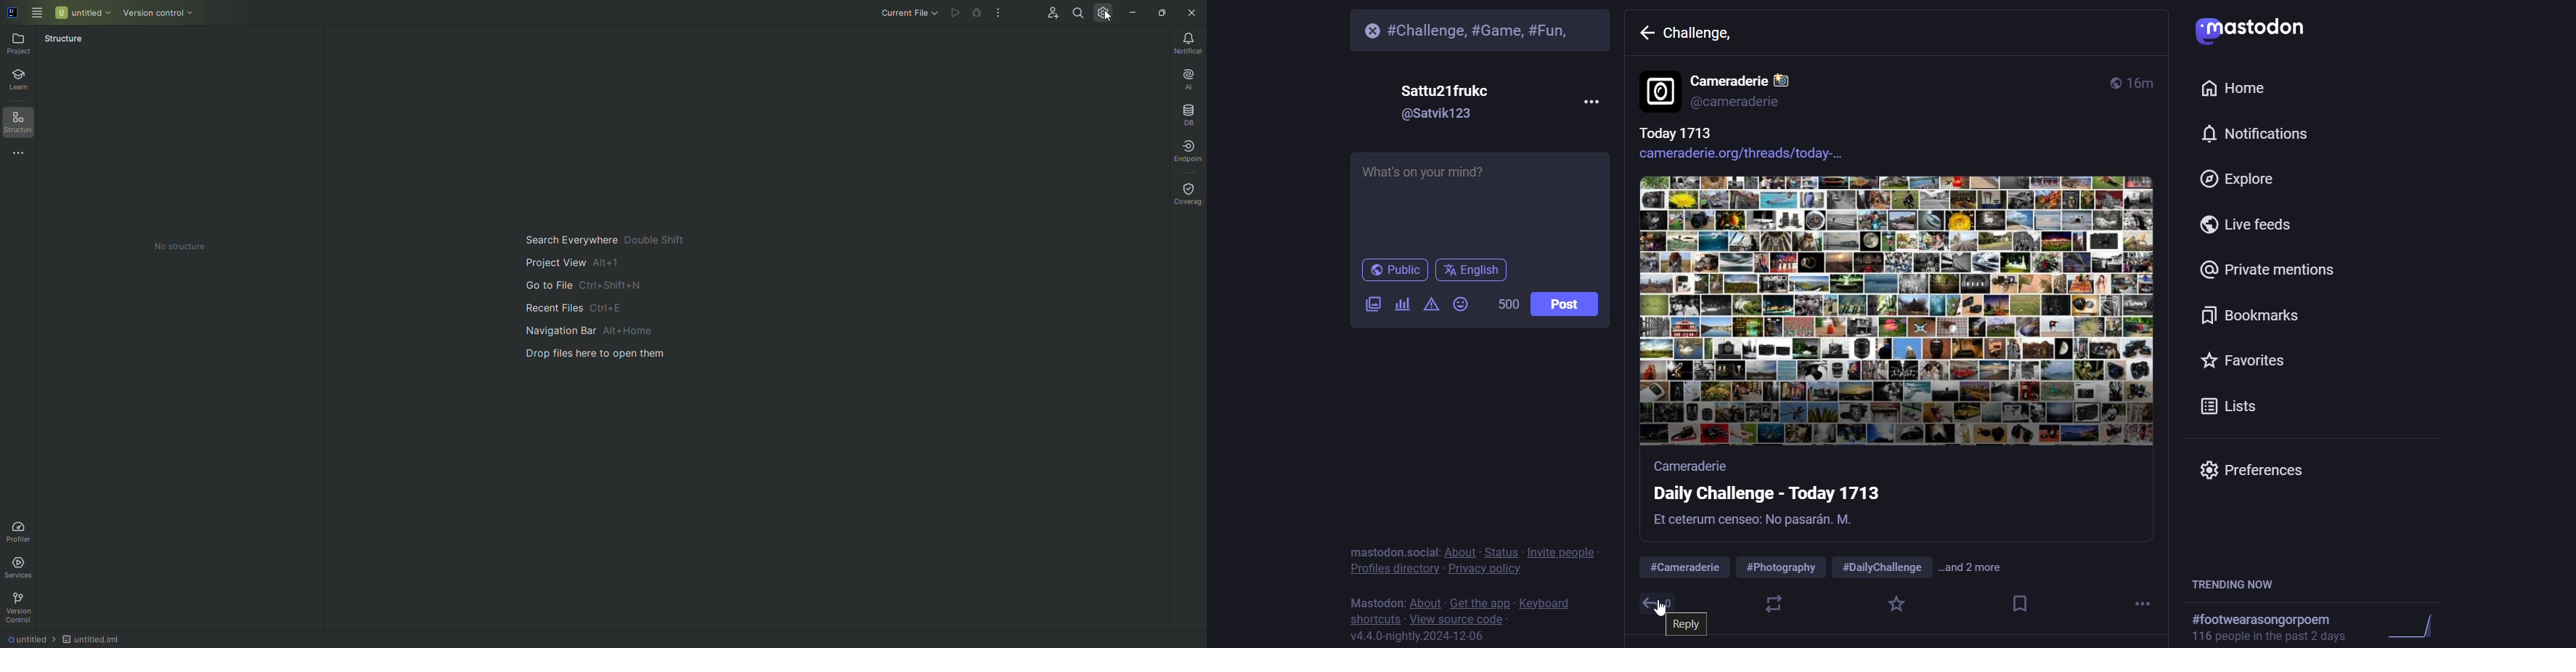  I want to click on close, so click(1364, 29).